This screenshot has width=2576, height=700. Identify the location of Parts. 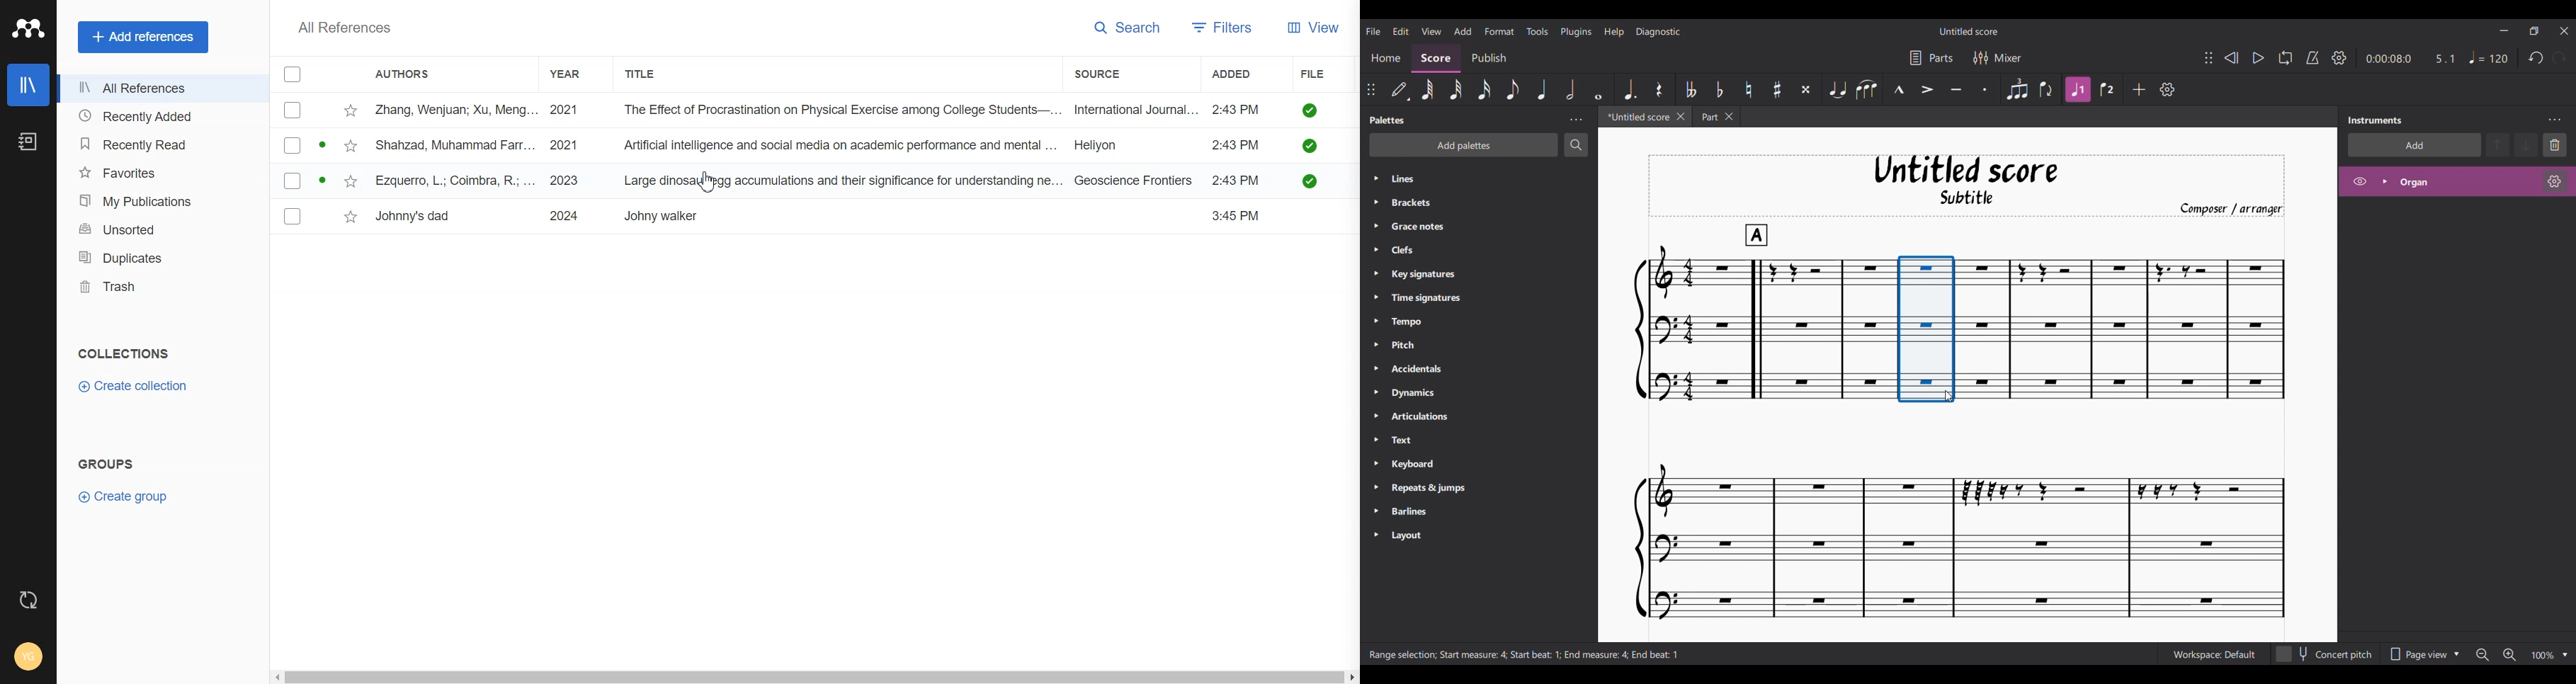
(1931, 58).